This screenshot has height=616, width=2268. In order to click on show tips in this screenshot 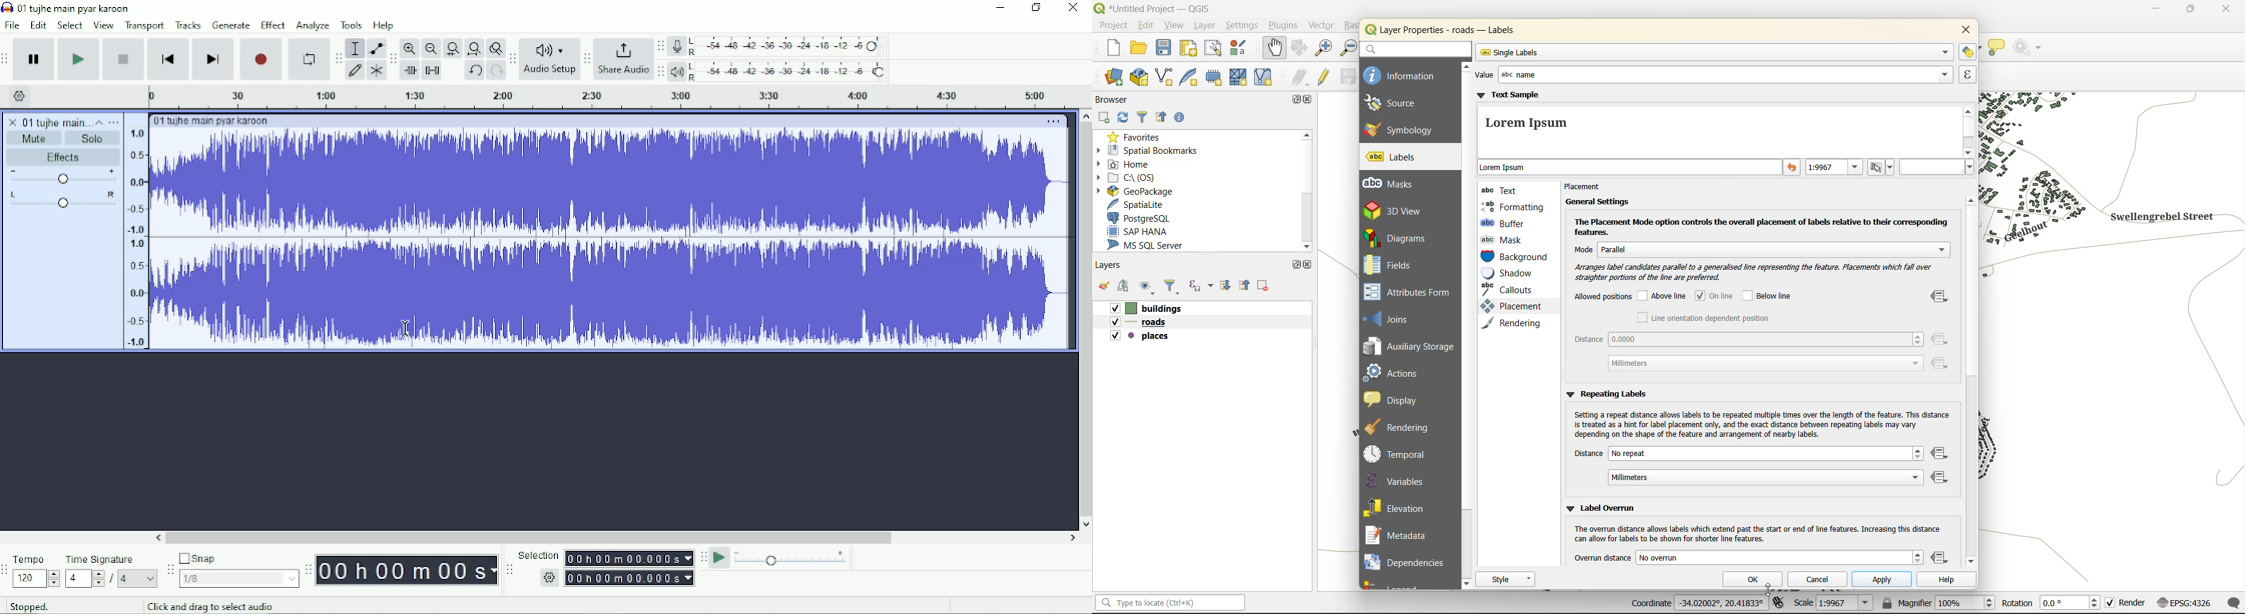, I will do `click(1997, 48)`.